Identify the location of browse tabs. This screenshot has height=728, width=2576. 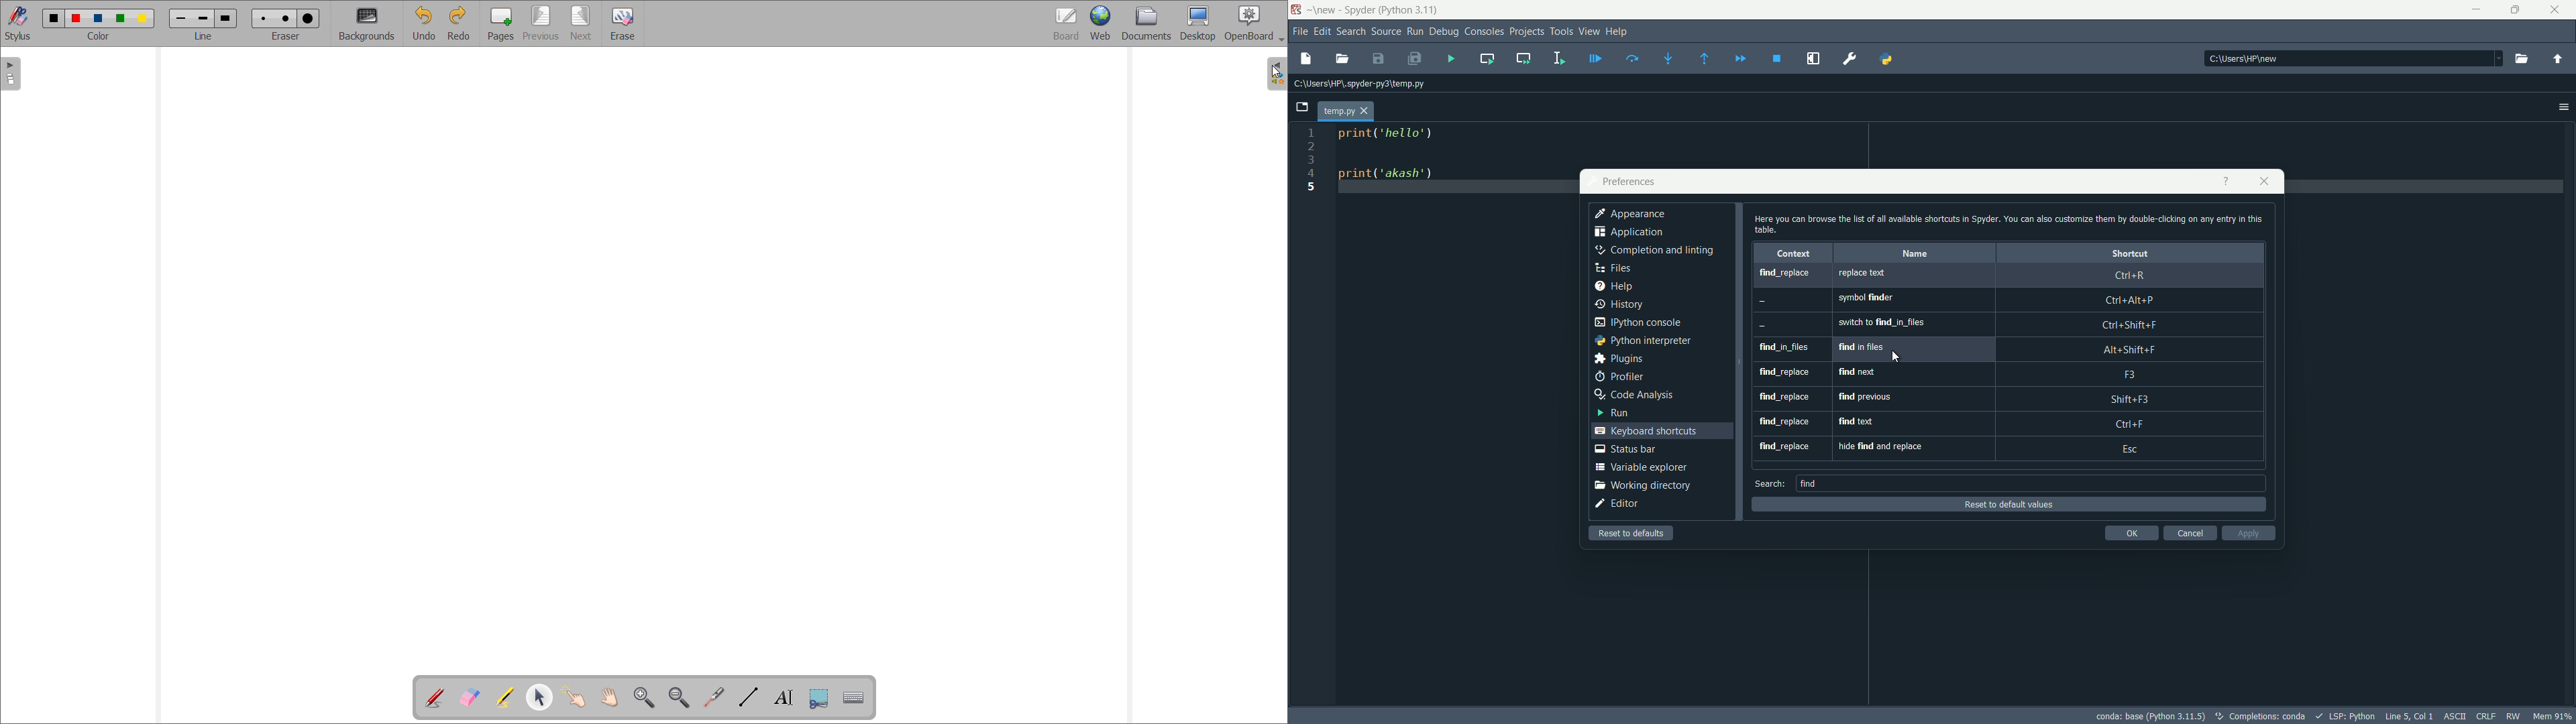
(1301, 108).